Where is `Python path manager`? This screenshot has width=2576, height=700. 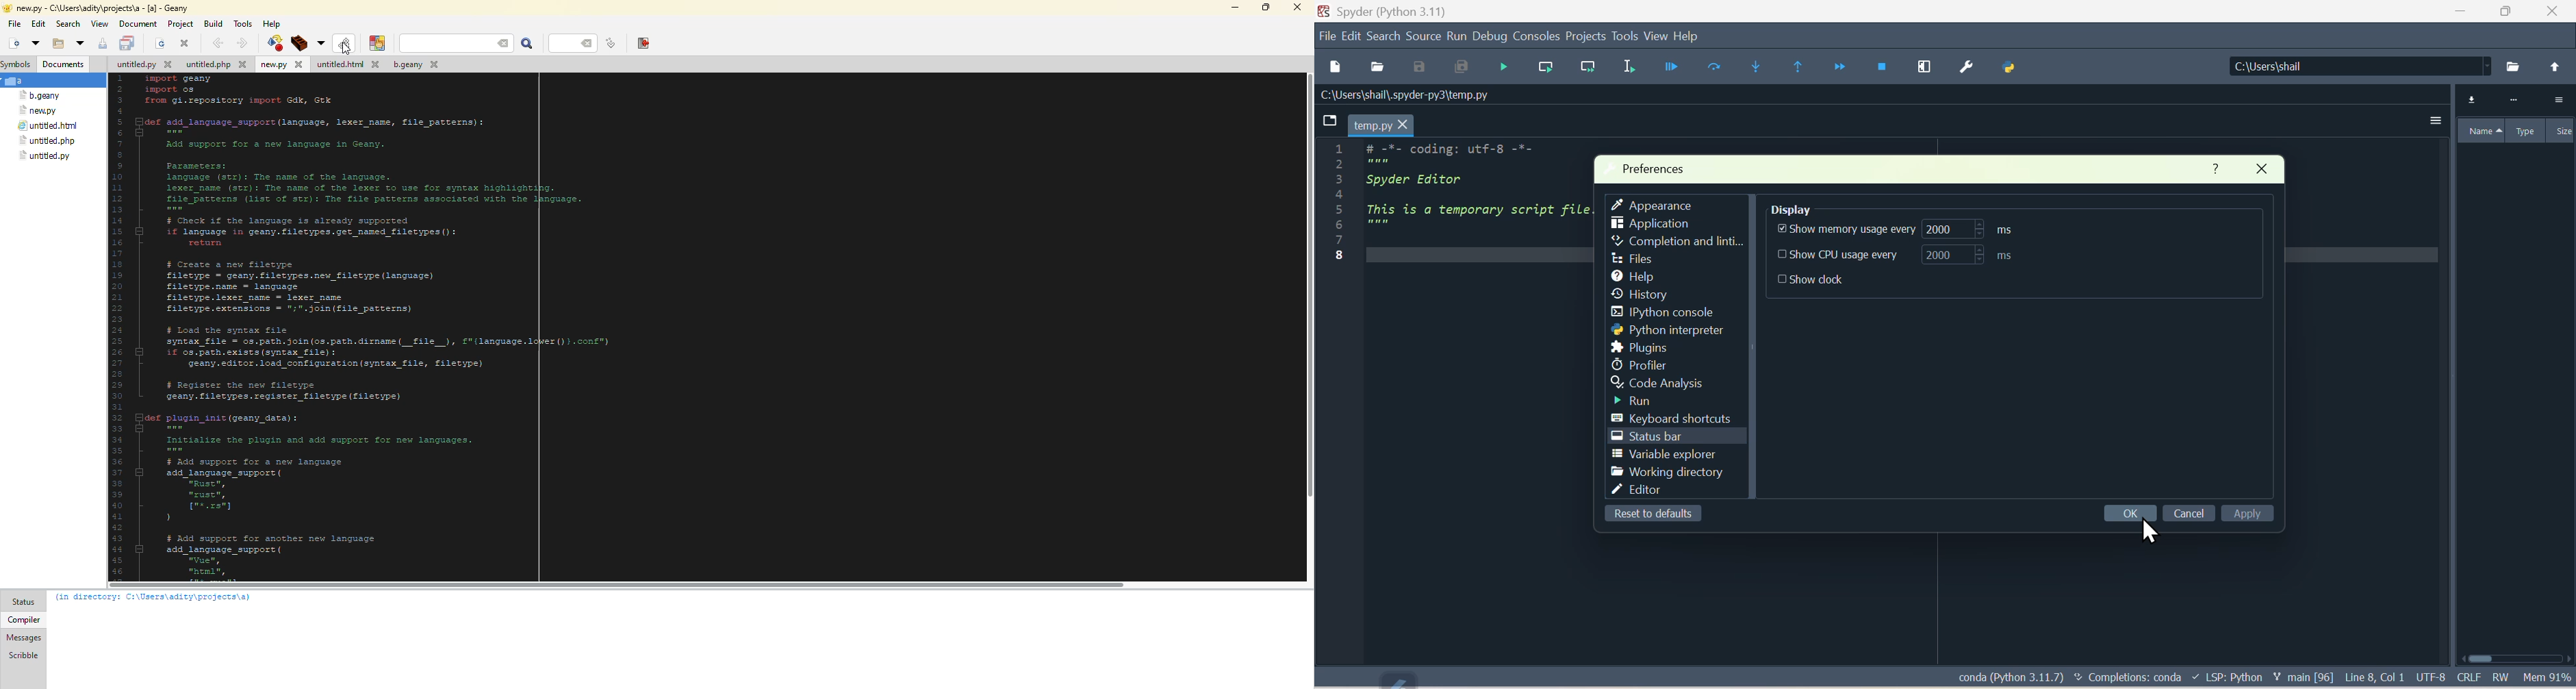 Python path manager is located at coordinates (2019, 67).